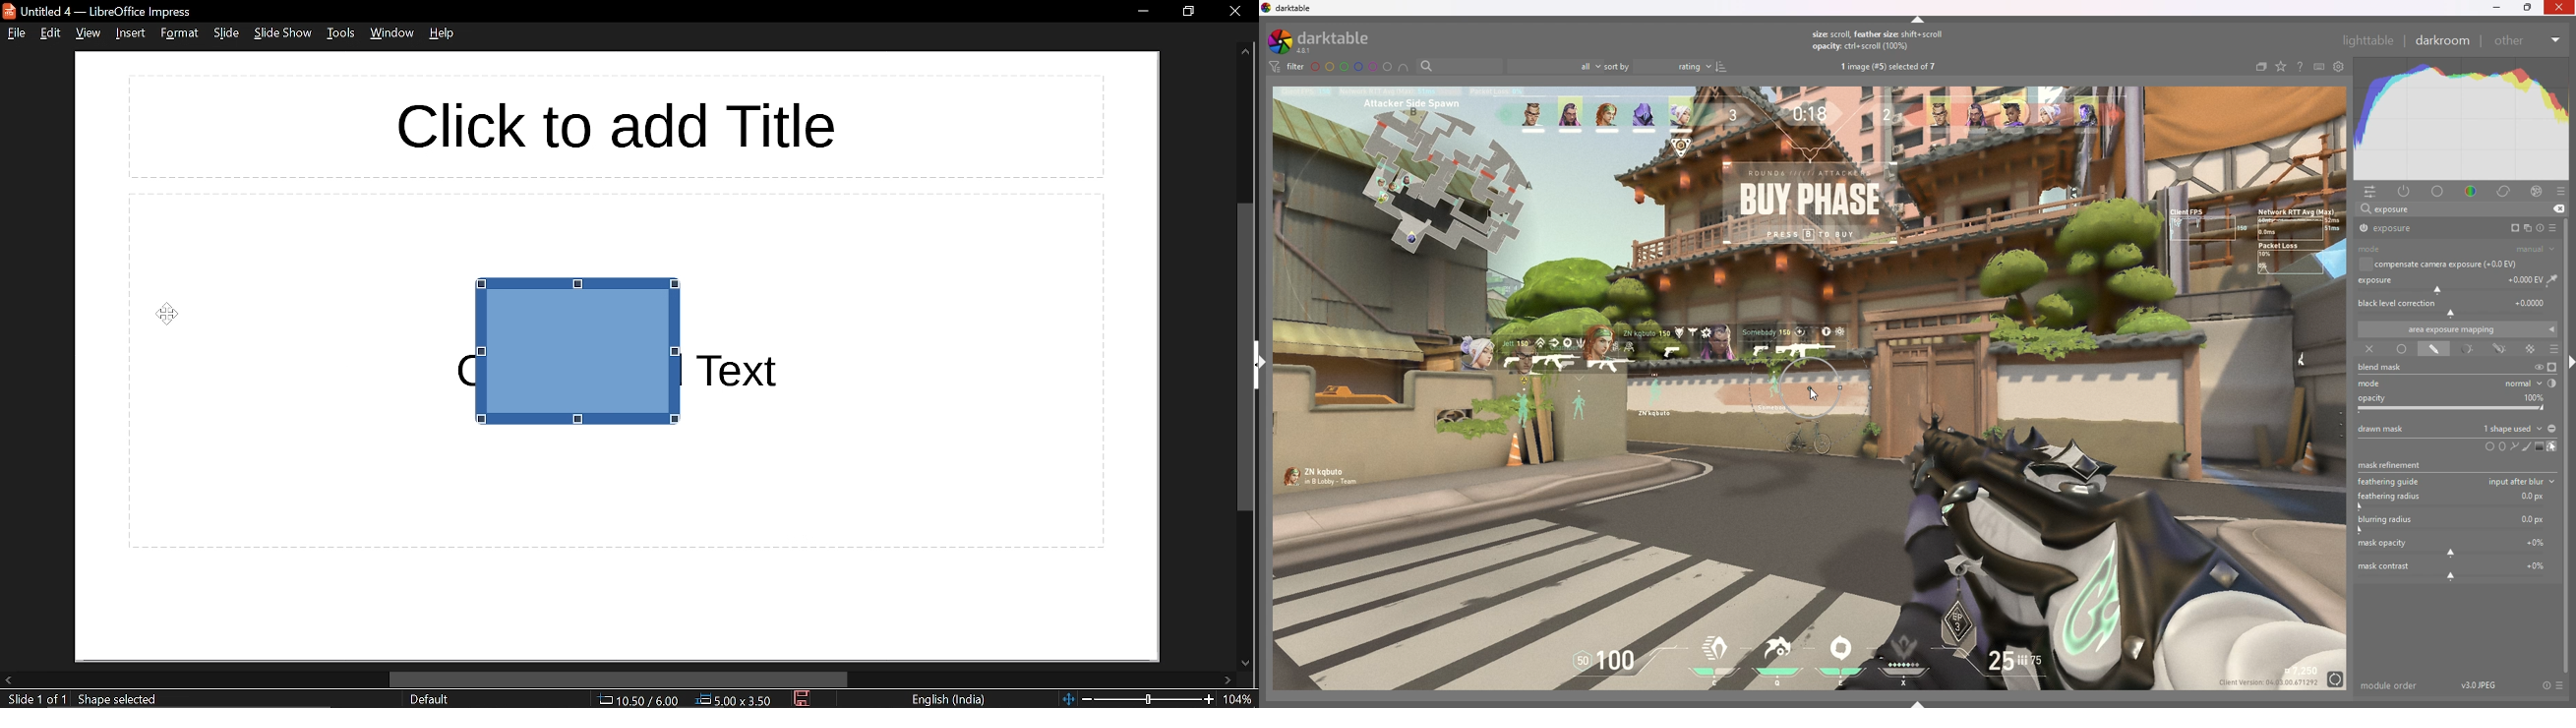 This screenshot has height=728, width=2576. Describe the element at coordinates (1918, 703) in the screenshot. I see `show` at that location.